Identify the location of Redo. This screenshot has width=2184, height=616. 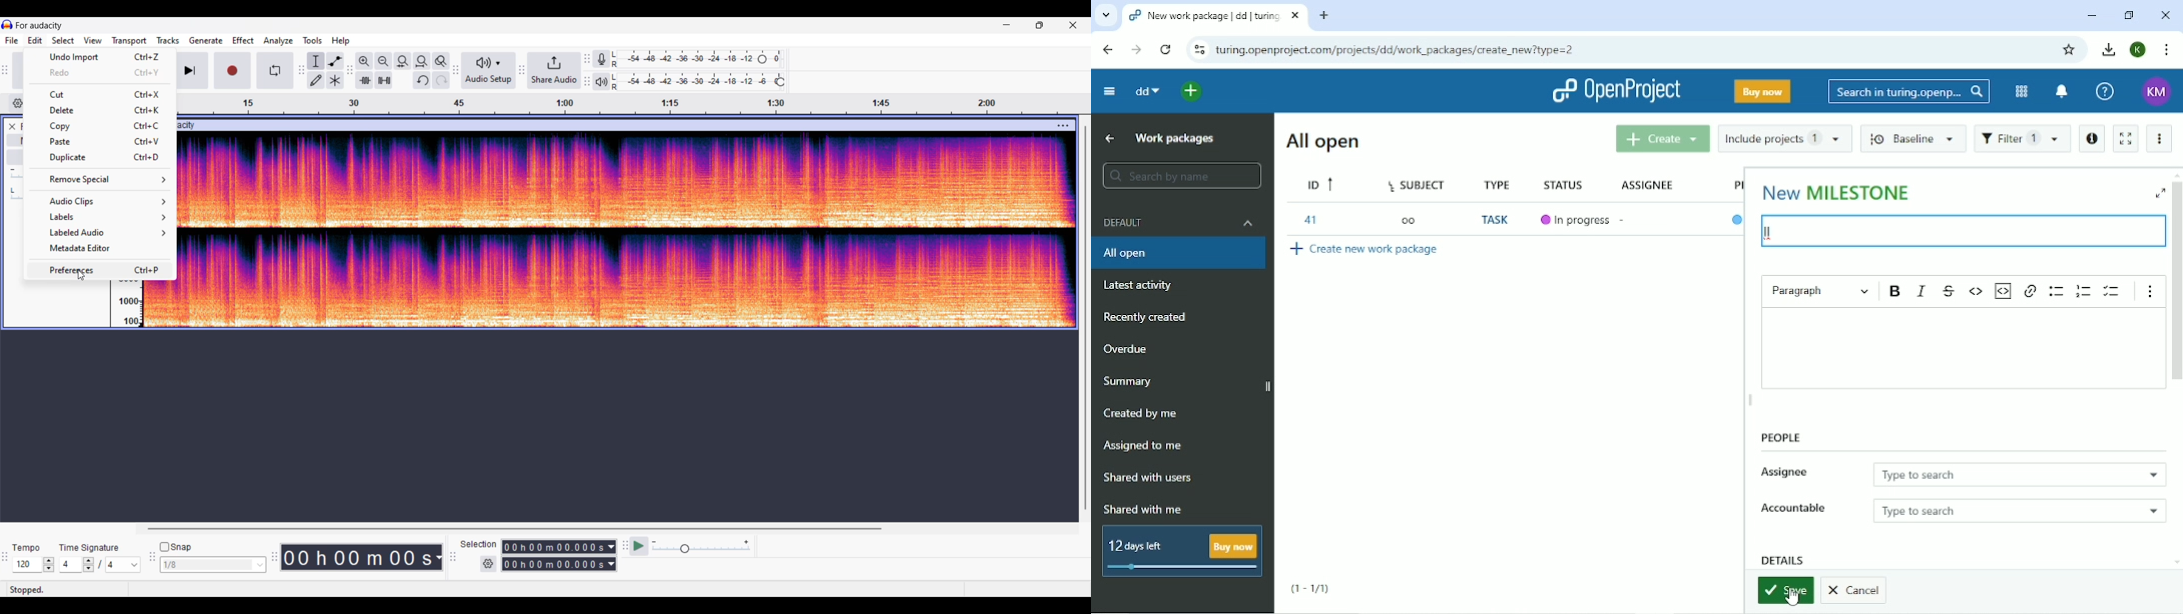
(441, 80).